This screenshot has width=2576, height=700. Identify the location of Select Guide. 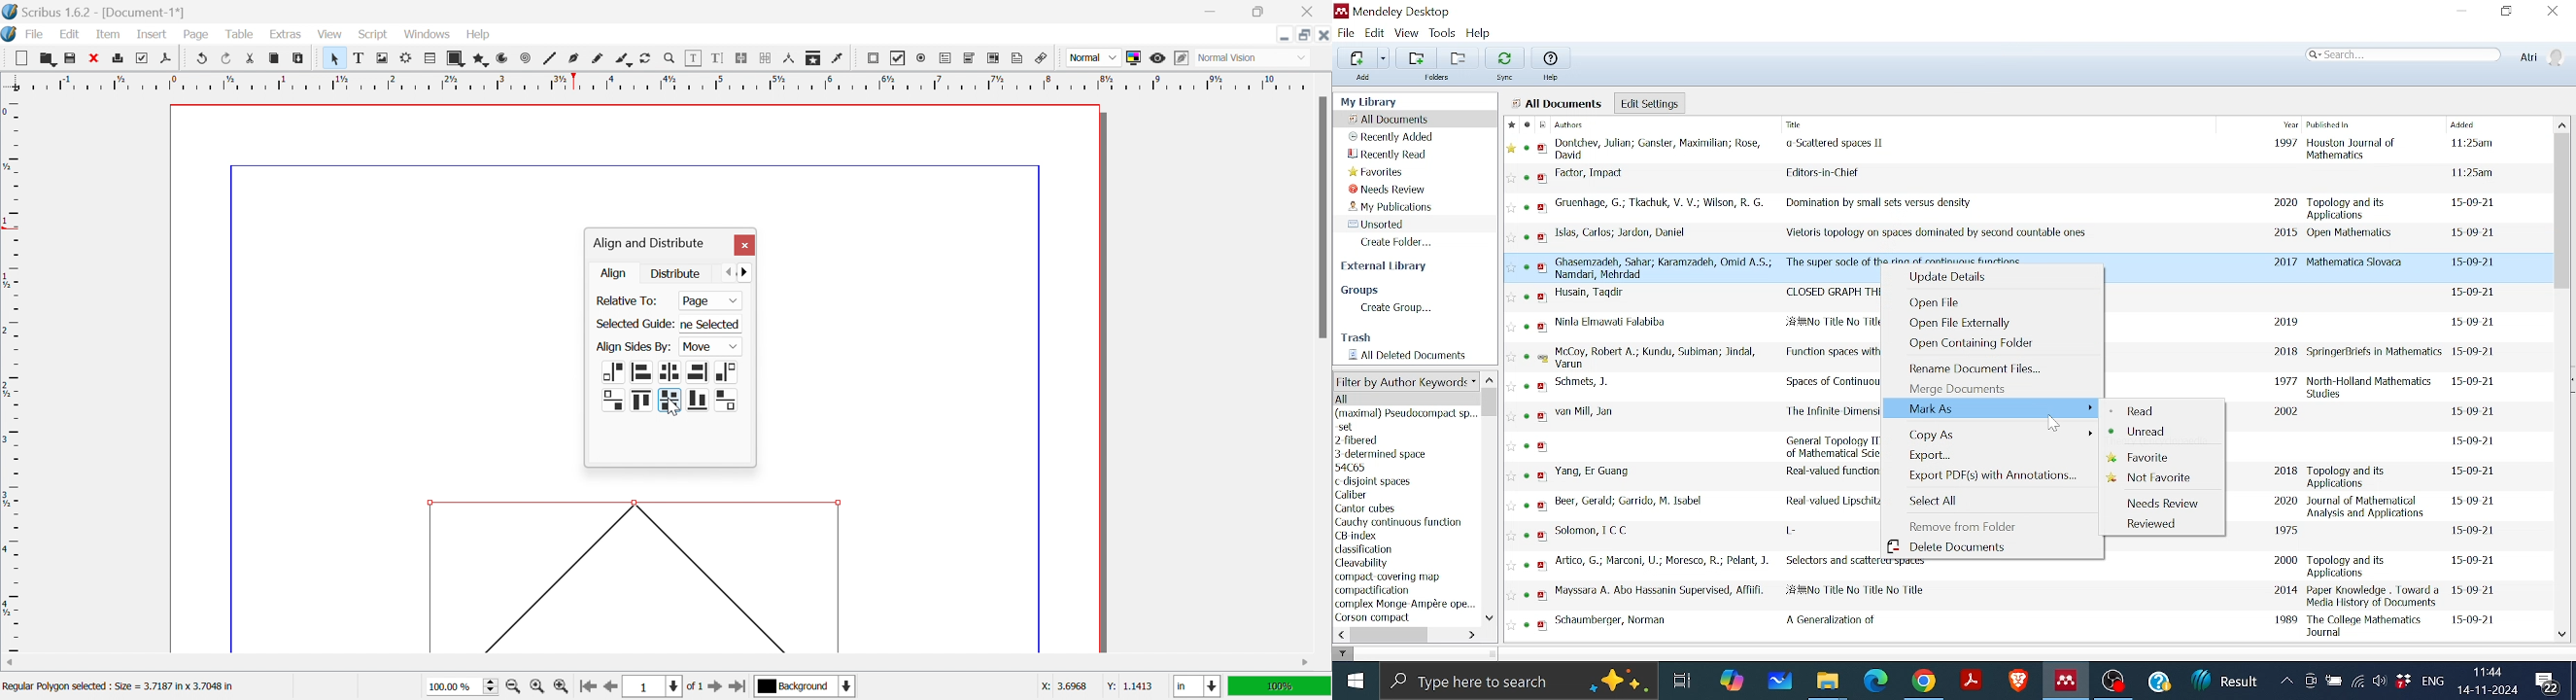
(634, 324).